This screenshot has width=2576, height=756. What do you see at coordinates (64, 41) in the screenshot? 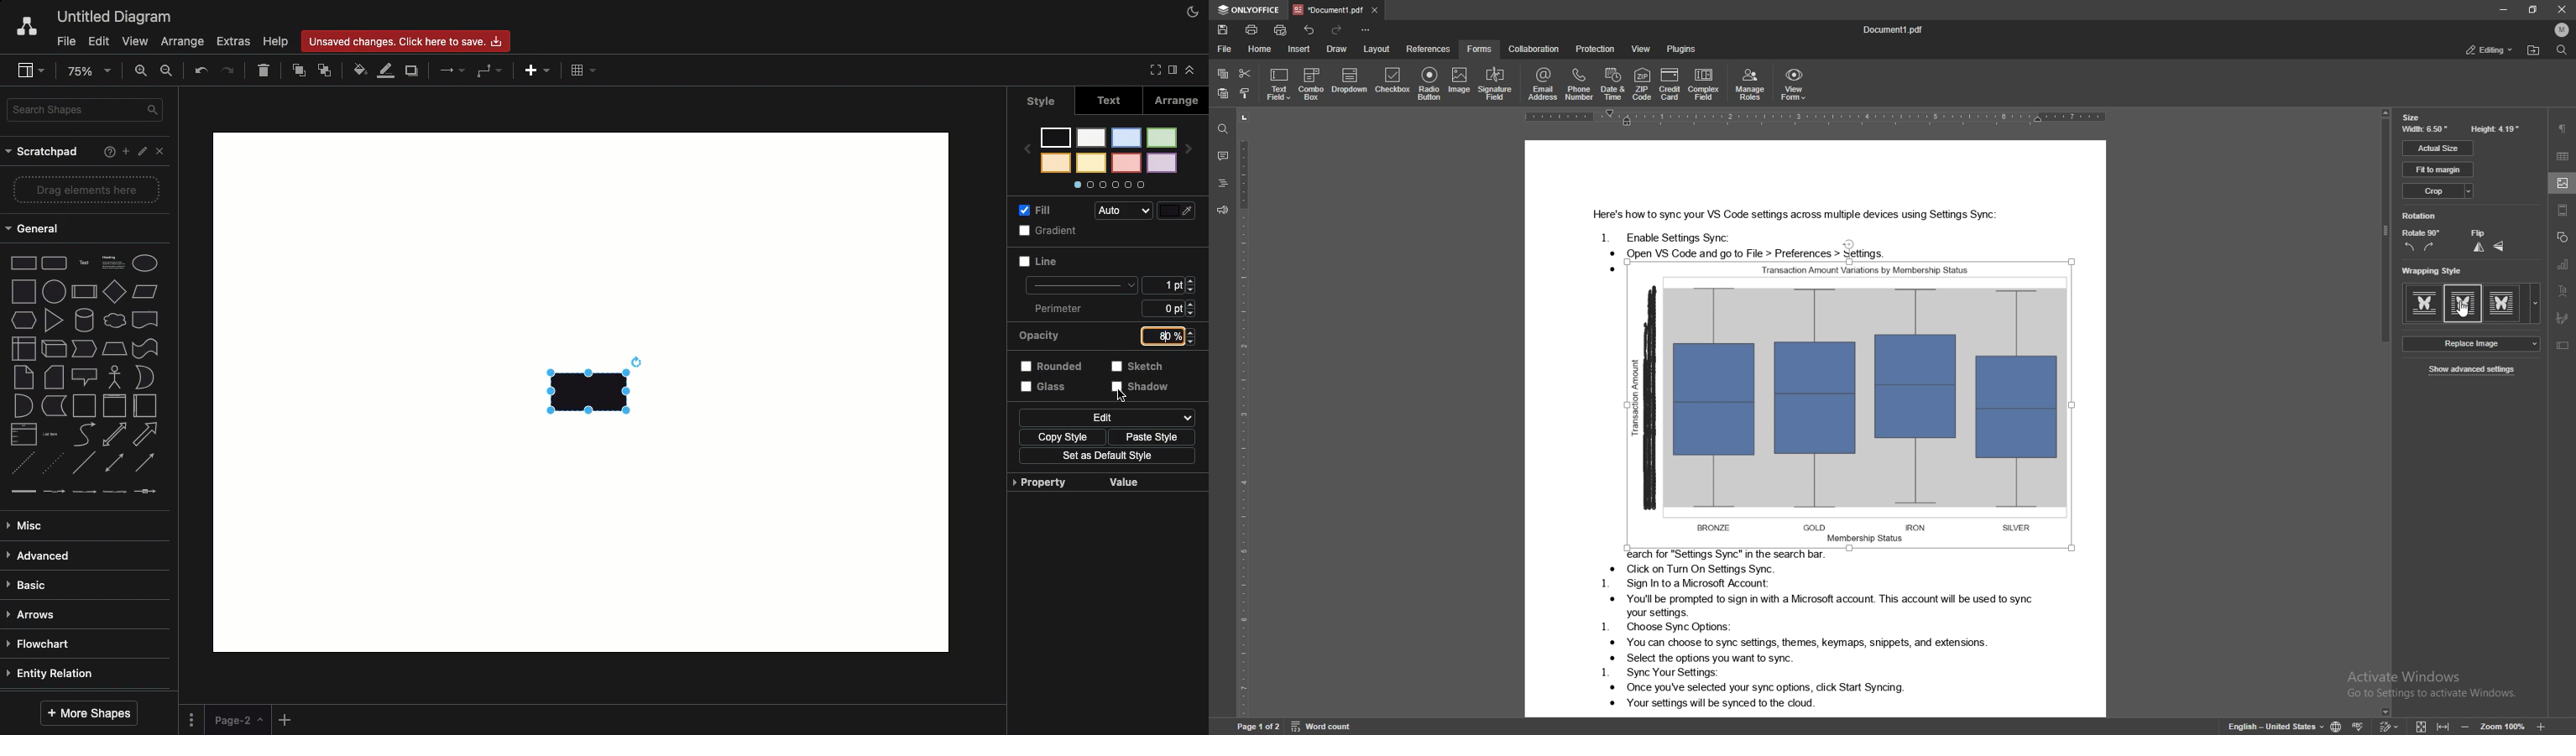
I see `File` at bounding box center [64, 41].